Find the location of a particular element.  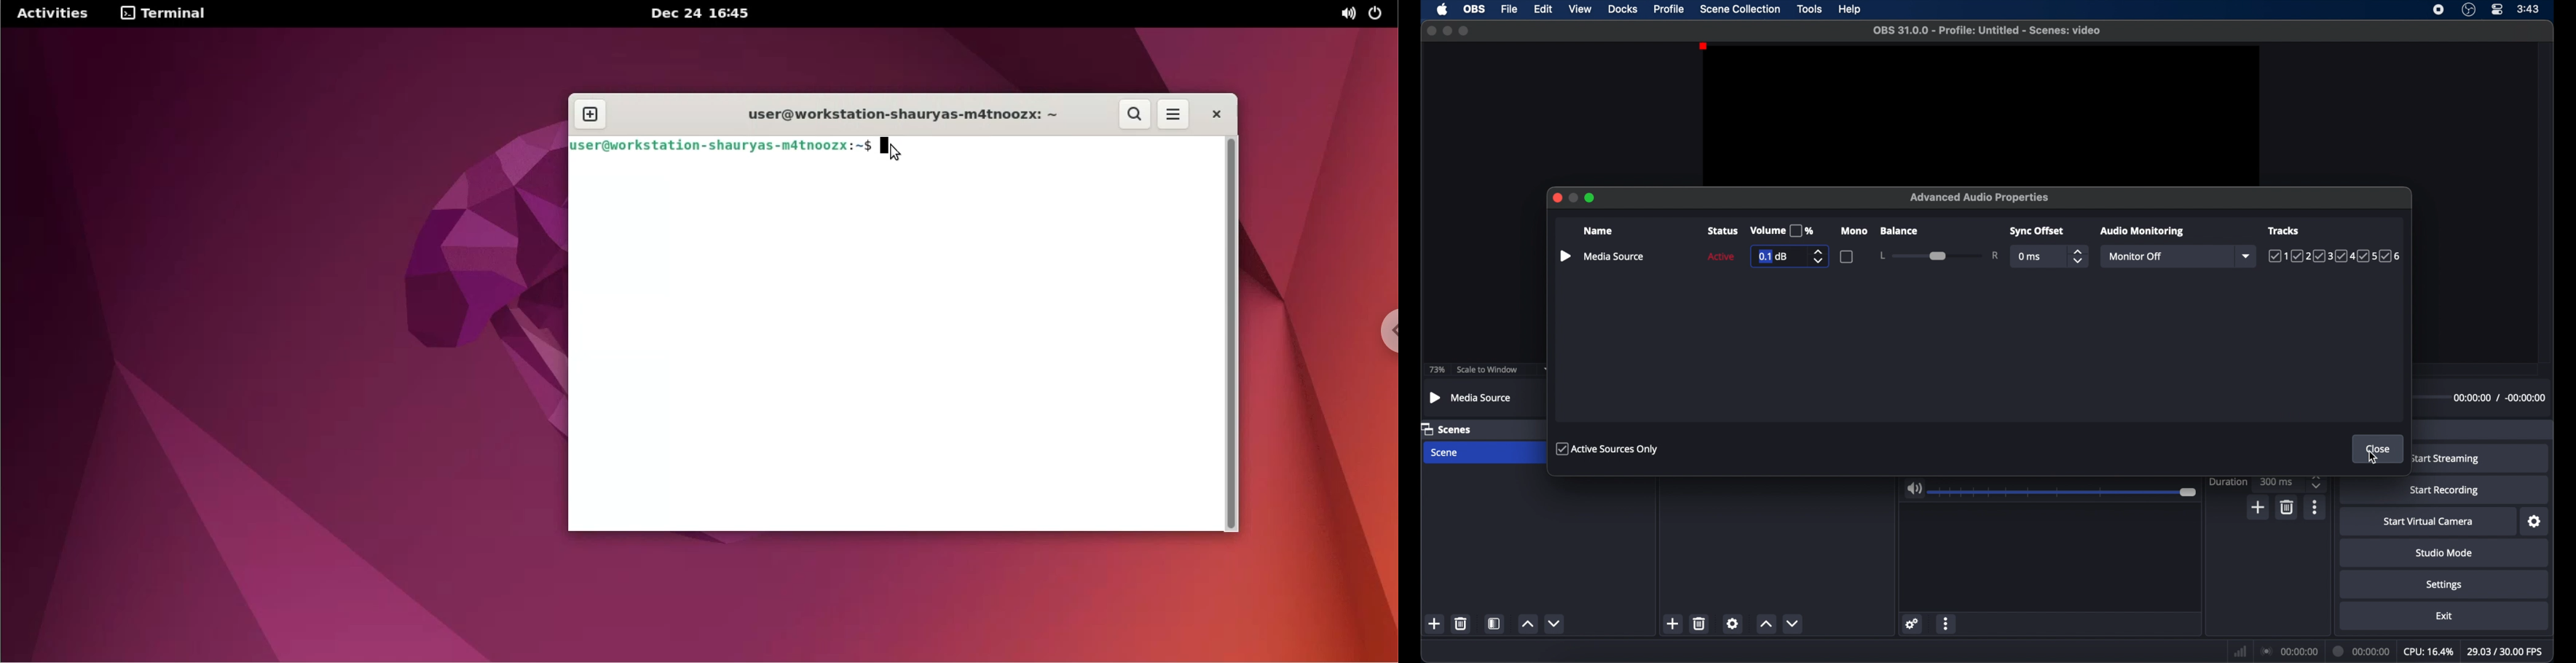

close is located at coordinates (1431, 31).